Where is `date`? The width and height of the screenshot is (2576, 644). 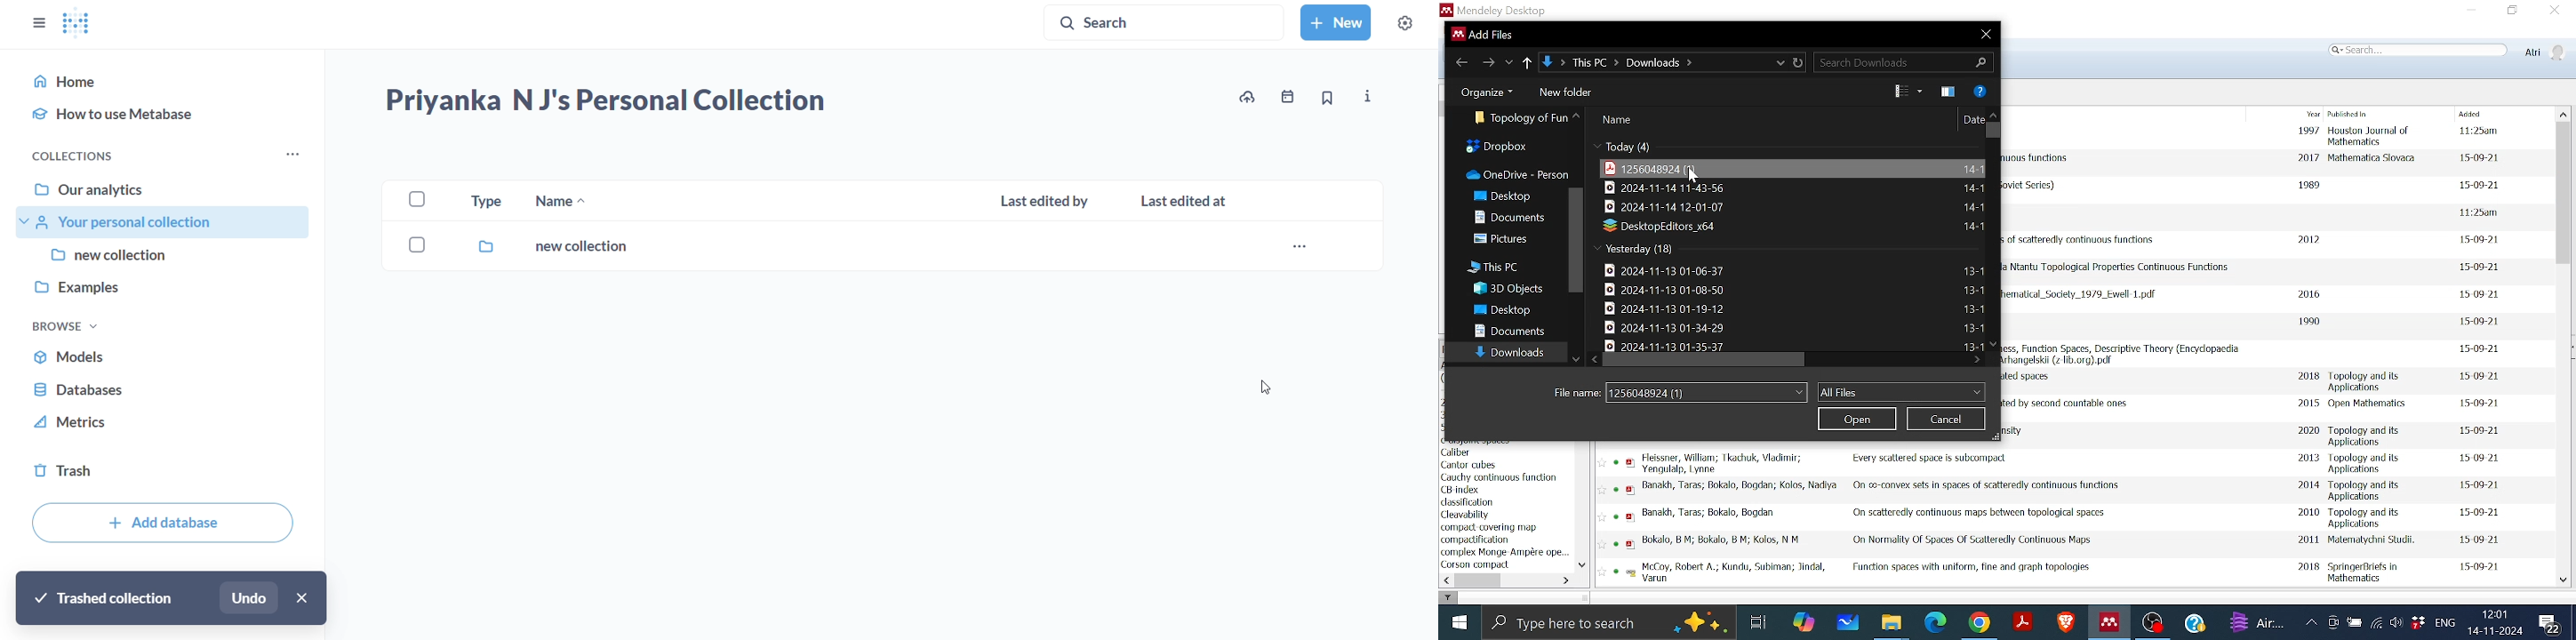
date is located at coordinates (2476, 460).